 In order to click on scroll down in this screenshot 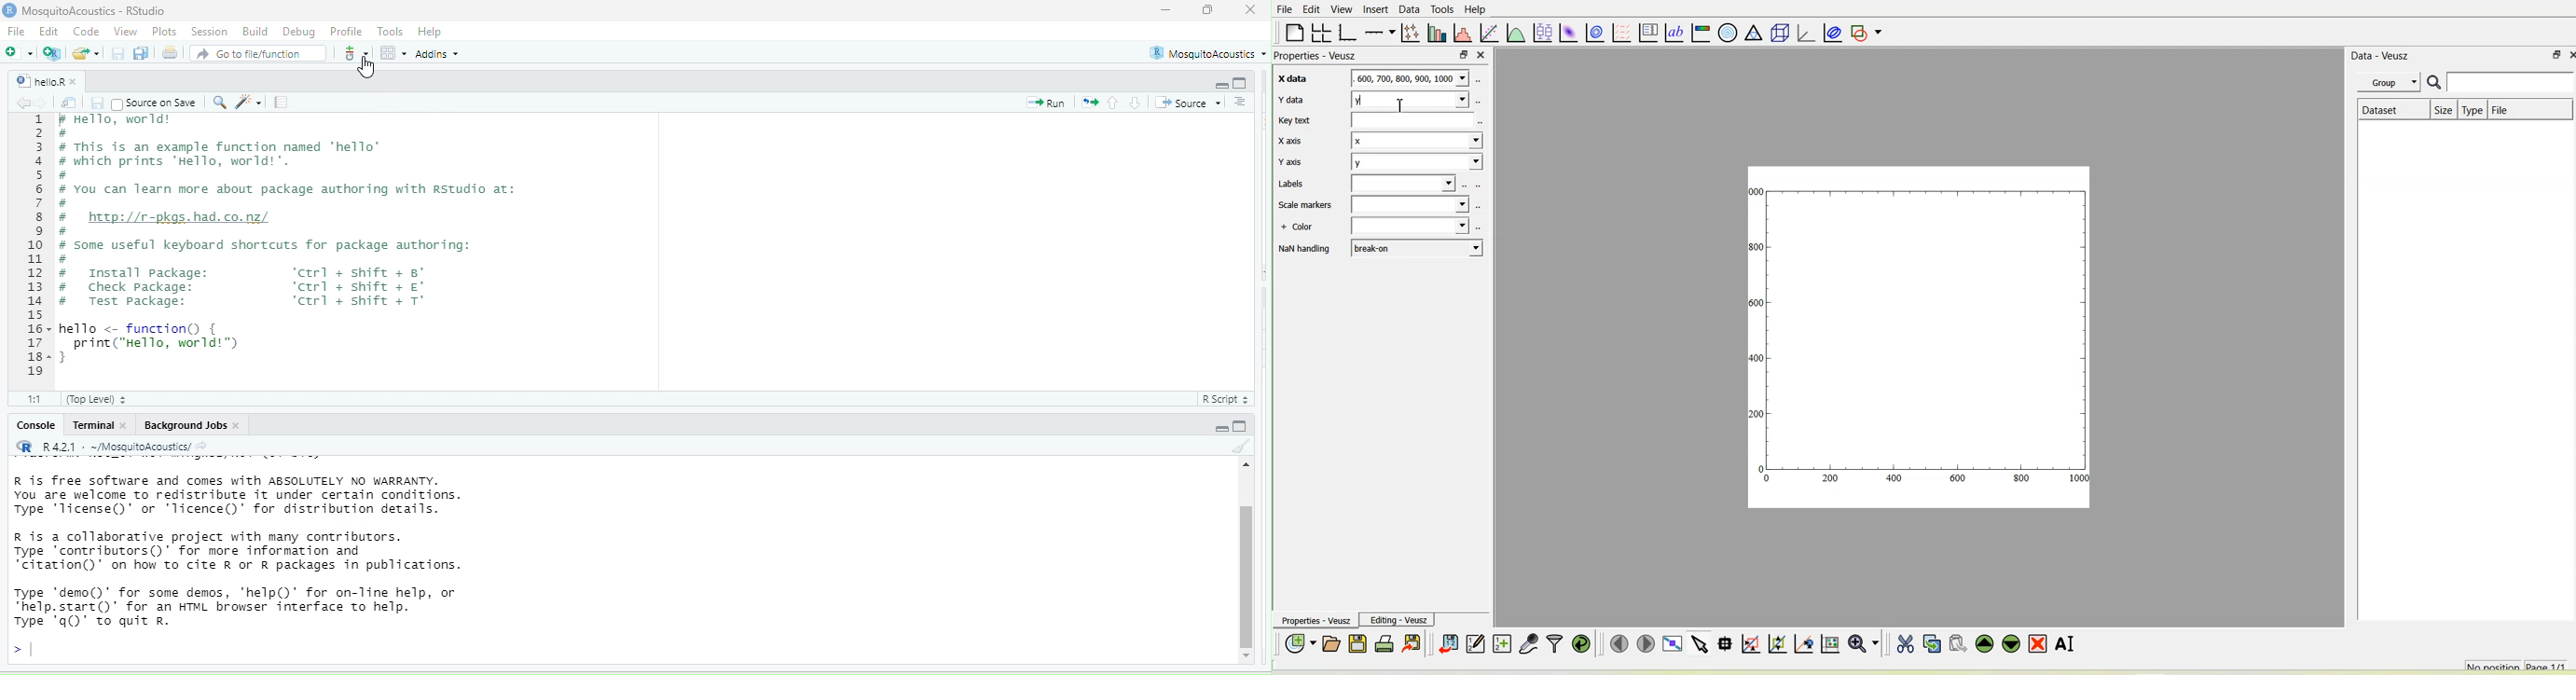, I will do `click(1247, 655)`.